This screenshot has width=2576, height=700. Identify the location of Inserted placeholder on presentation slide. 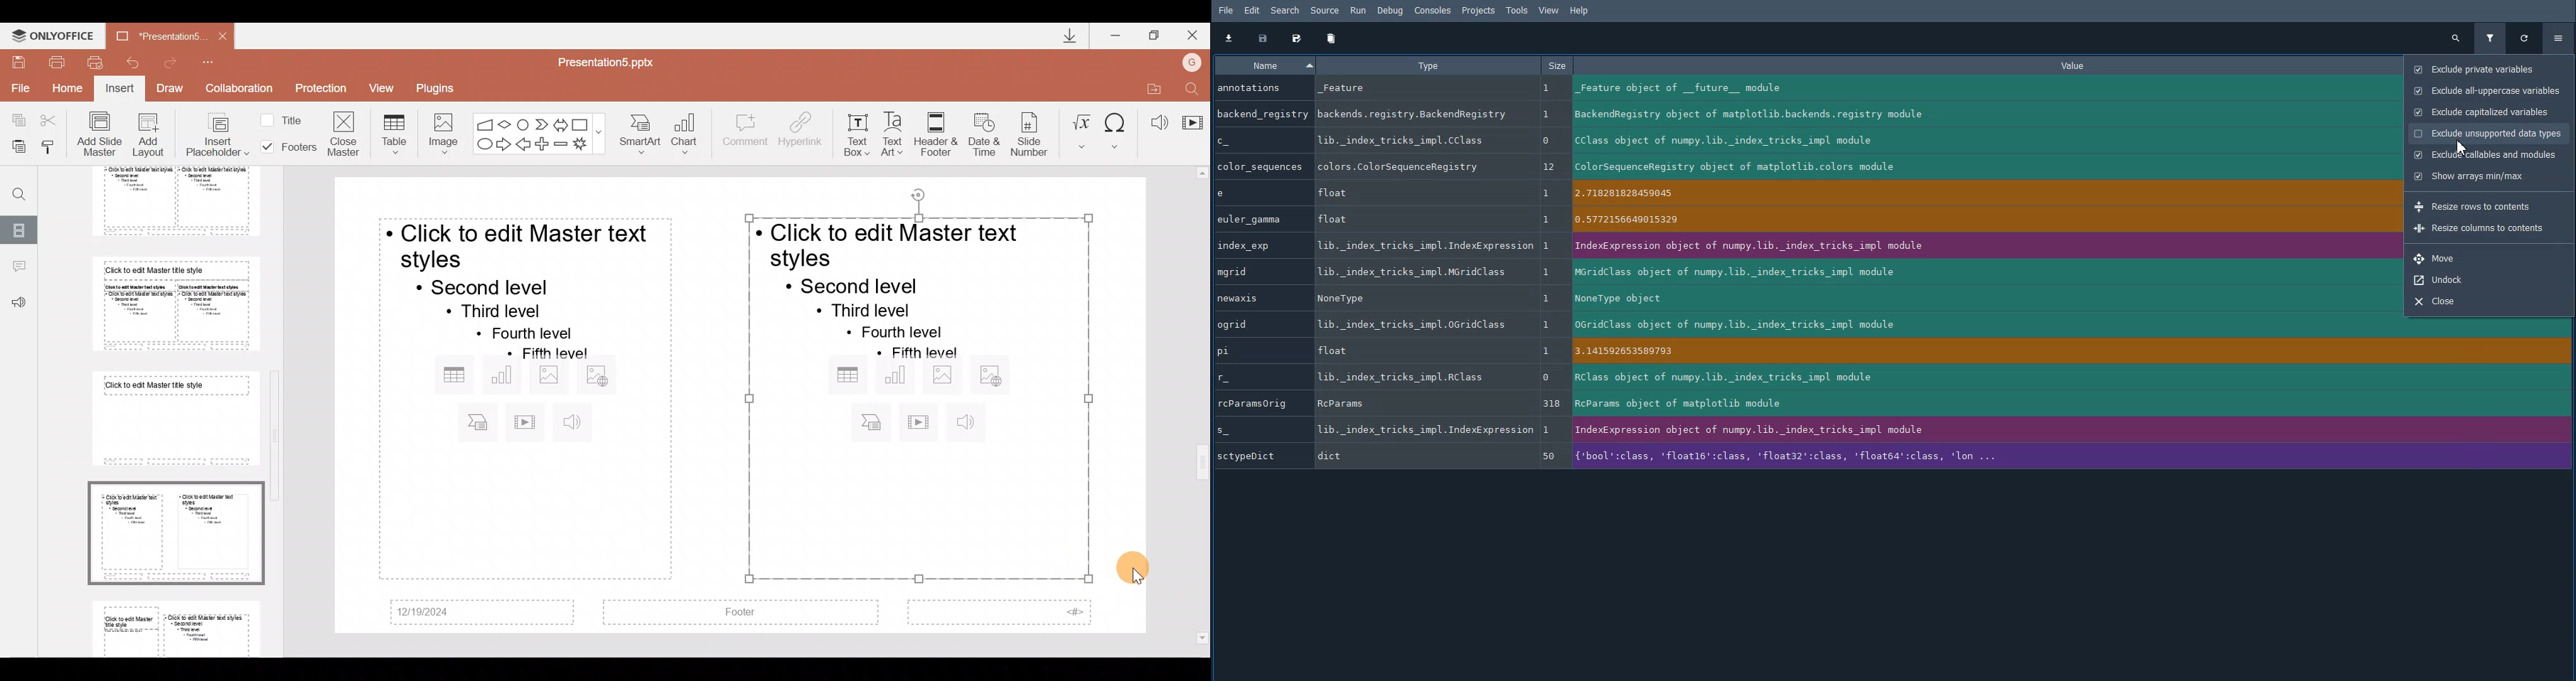
(525, 397).